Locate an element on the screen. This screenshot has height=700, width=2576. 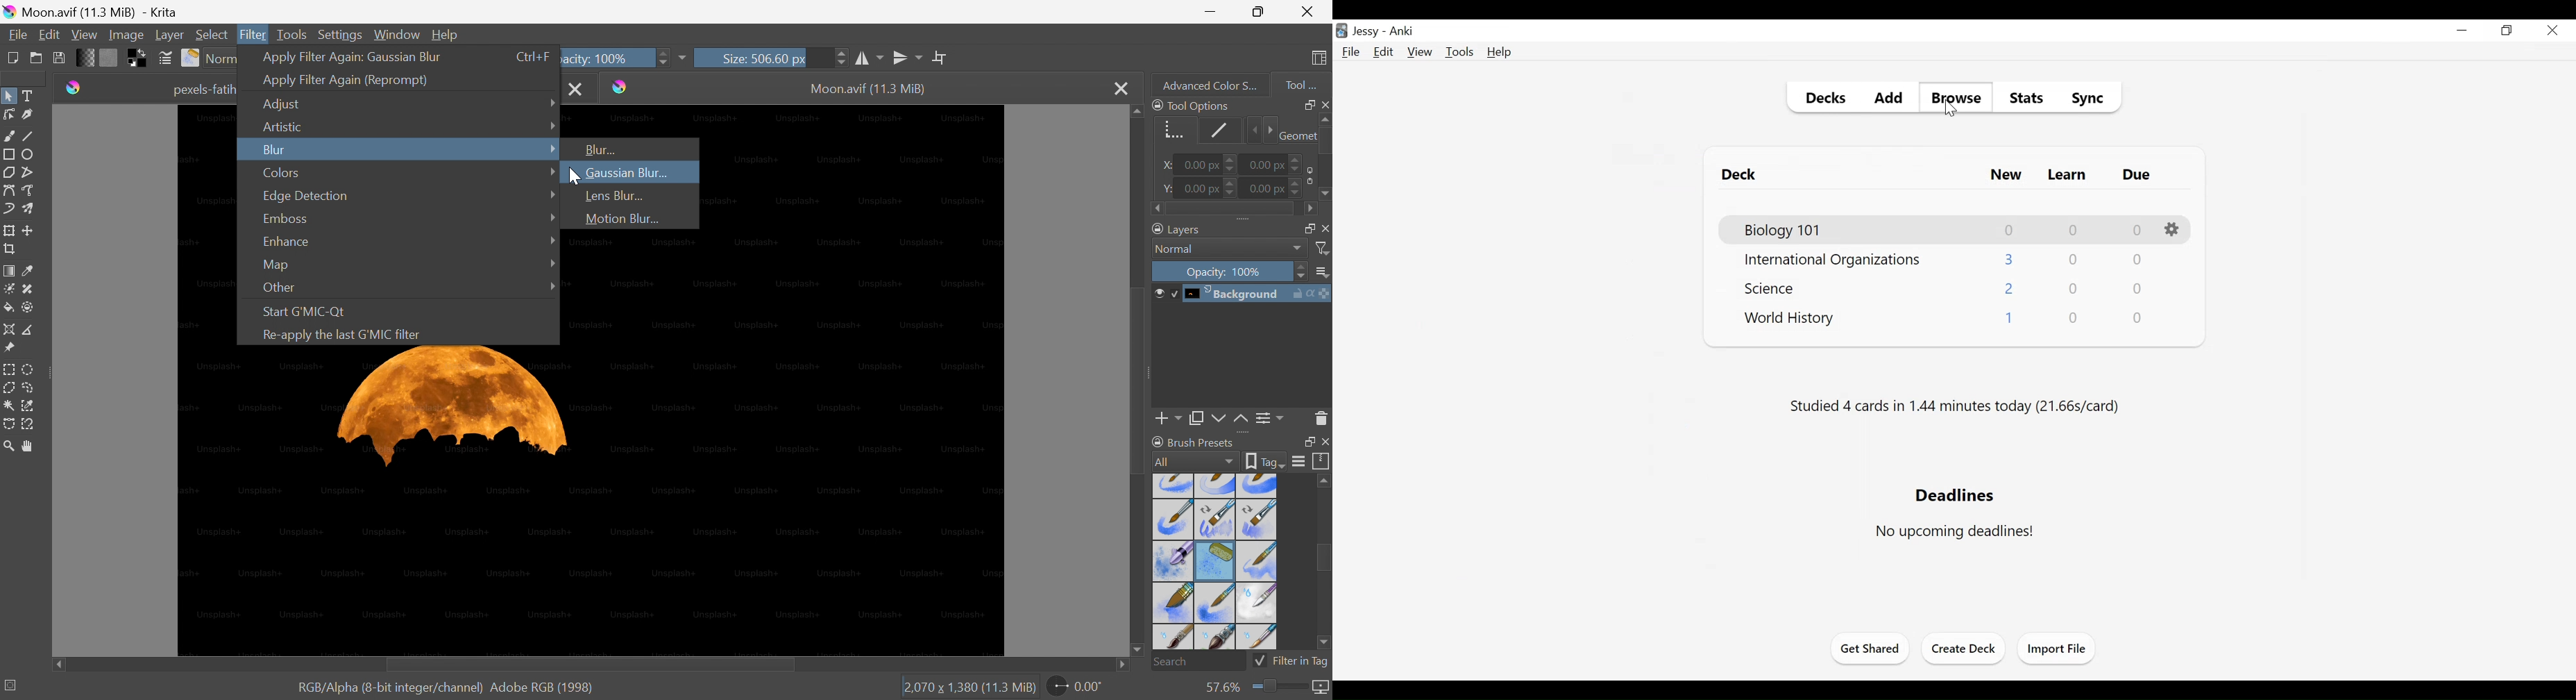
Apply filter again (Reprompt) is located at coordinates (348, 81).